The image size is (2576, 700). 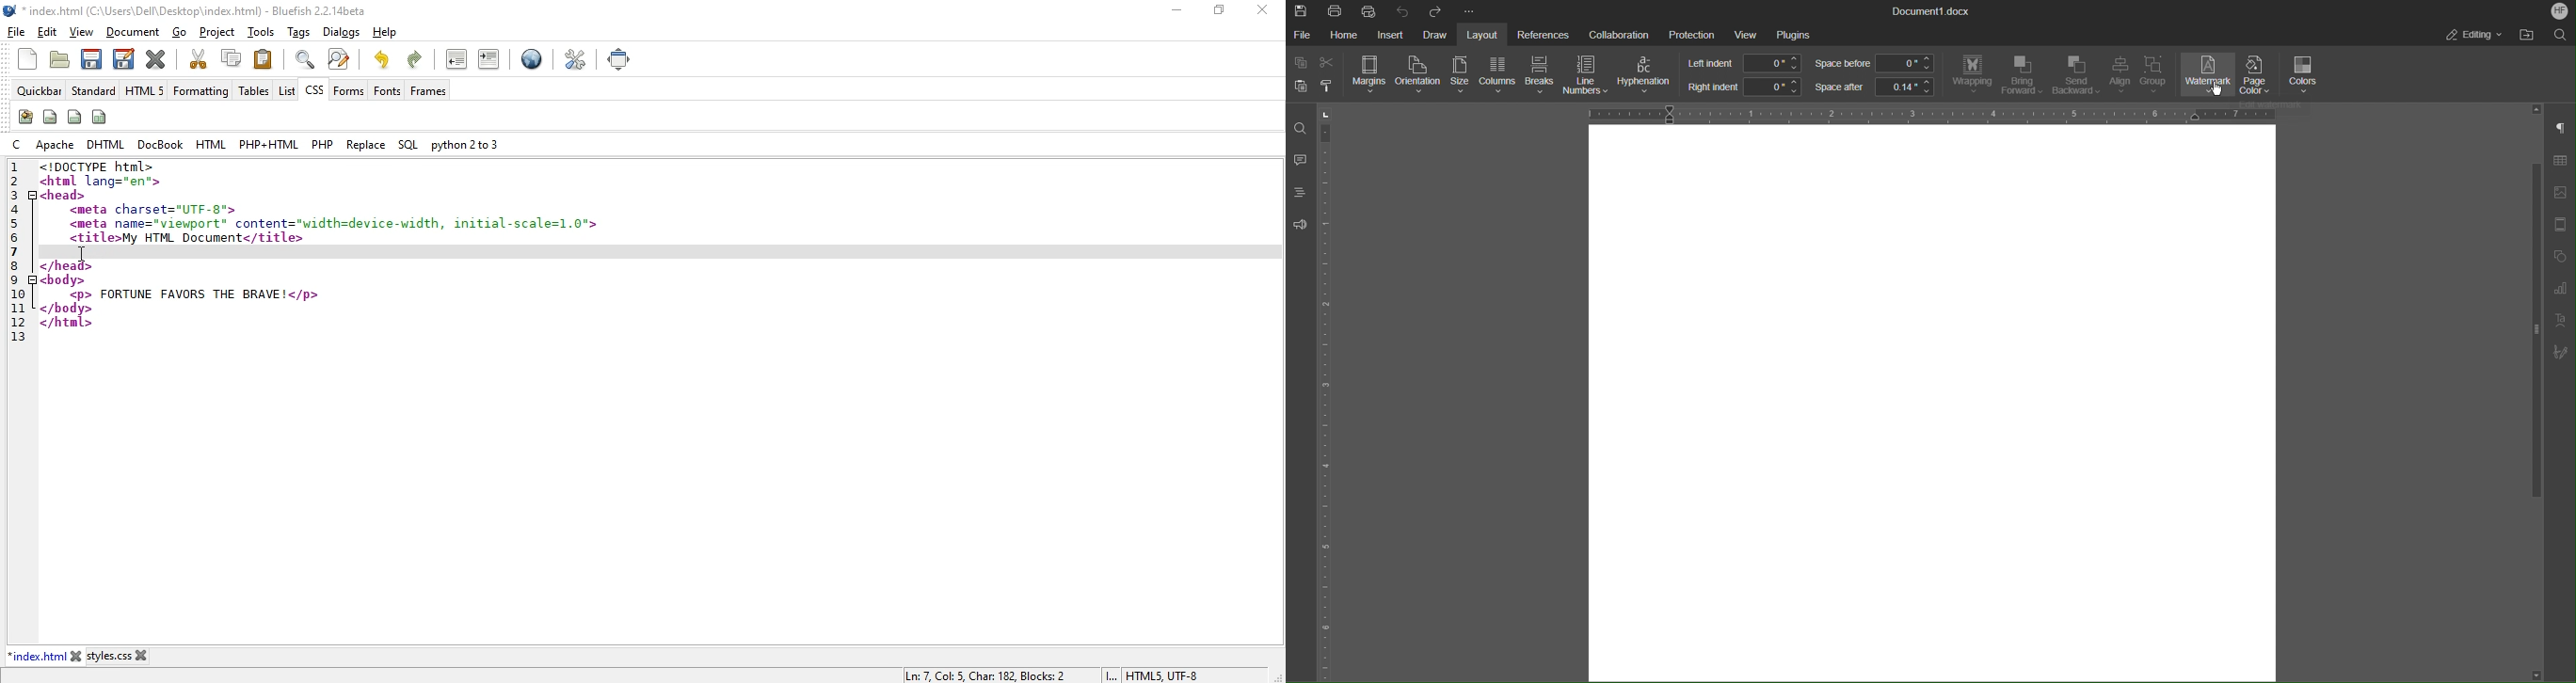 I want to click on python 2 to 3, so click(x=463, y=144).